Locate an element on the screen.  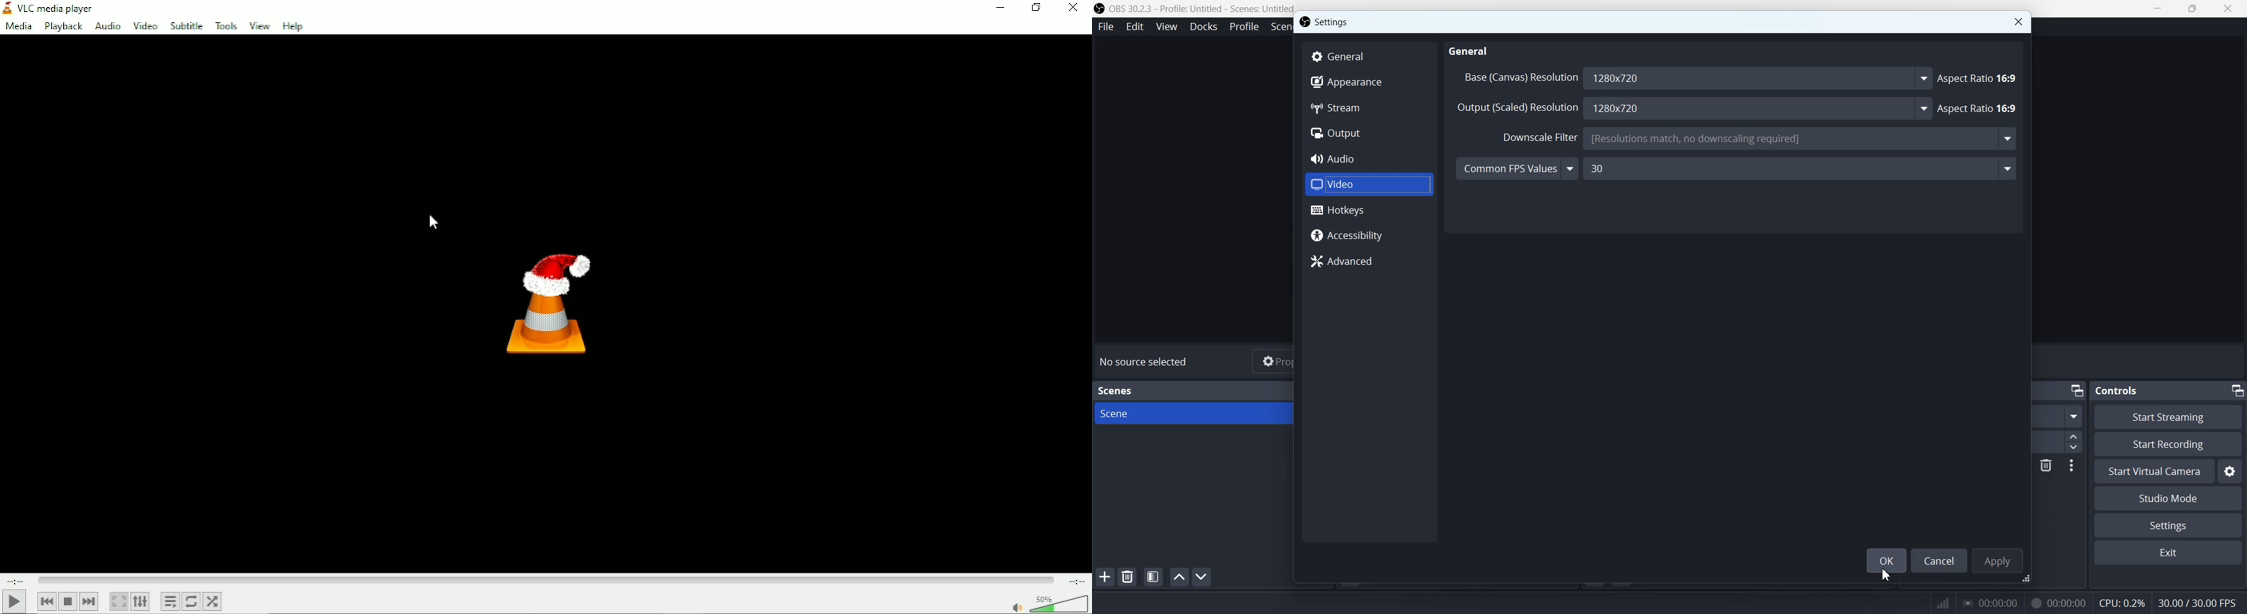
Remove selected Scene is located at coordinates (1128, 577).